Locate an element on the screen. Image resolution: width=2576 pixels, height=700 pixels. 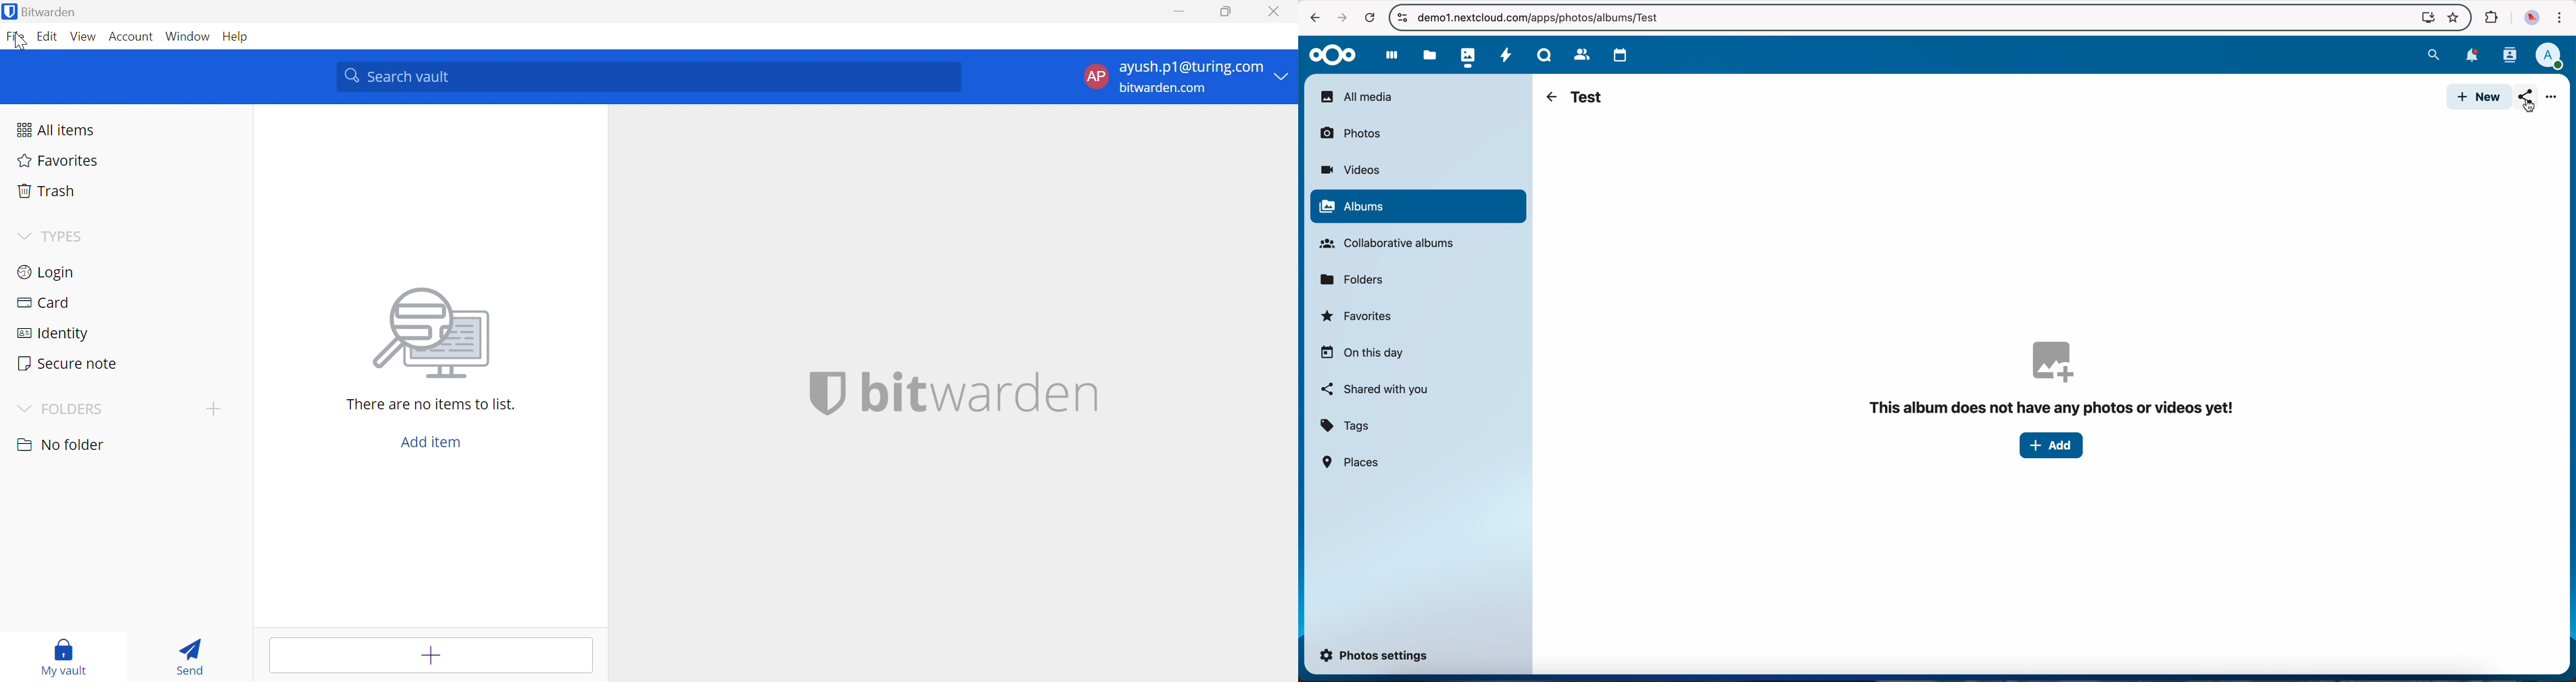
search is located at coordinates (2433, 53).